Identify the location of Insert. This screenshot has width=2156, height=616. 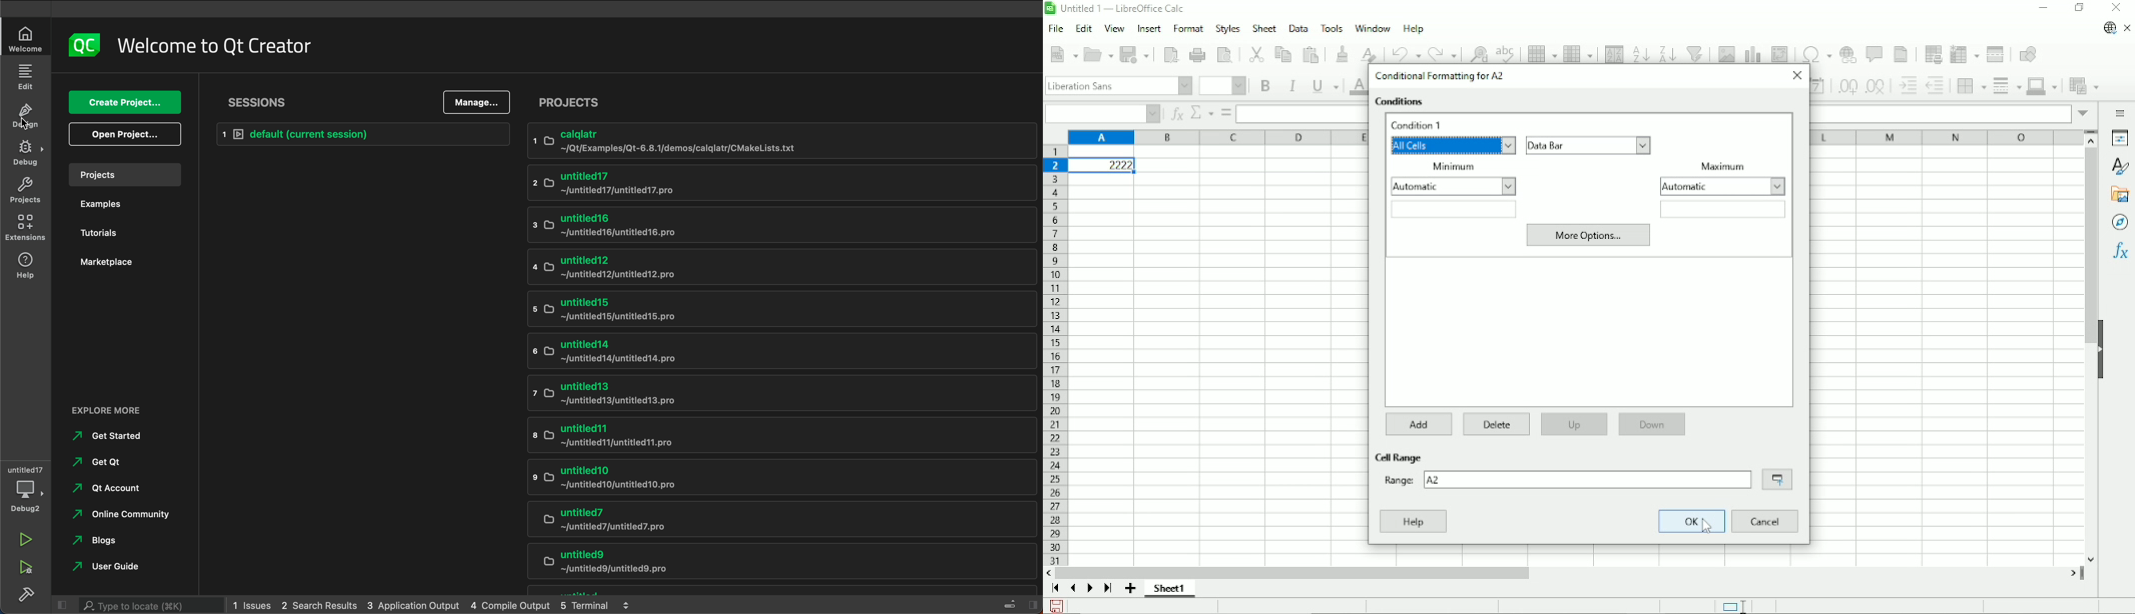
(1150, 28).